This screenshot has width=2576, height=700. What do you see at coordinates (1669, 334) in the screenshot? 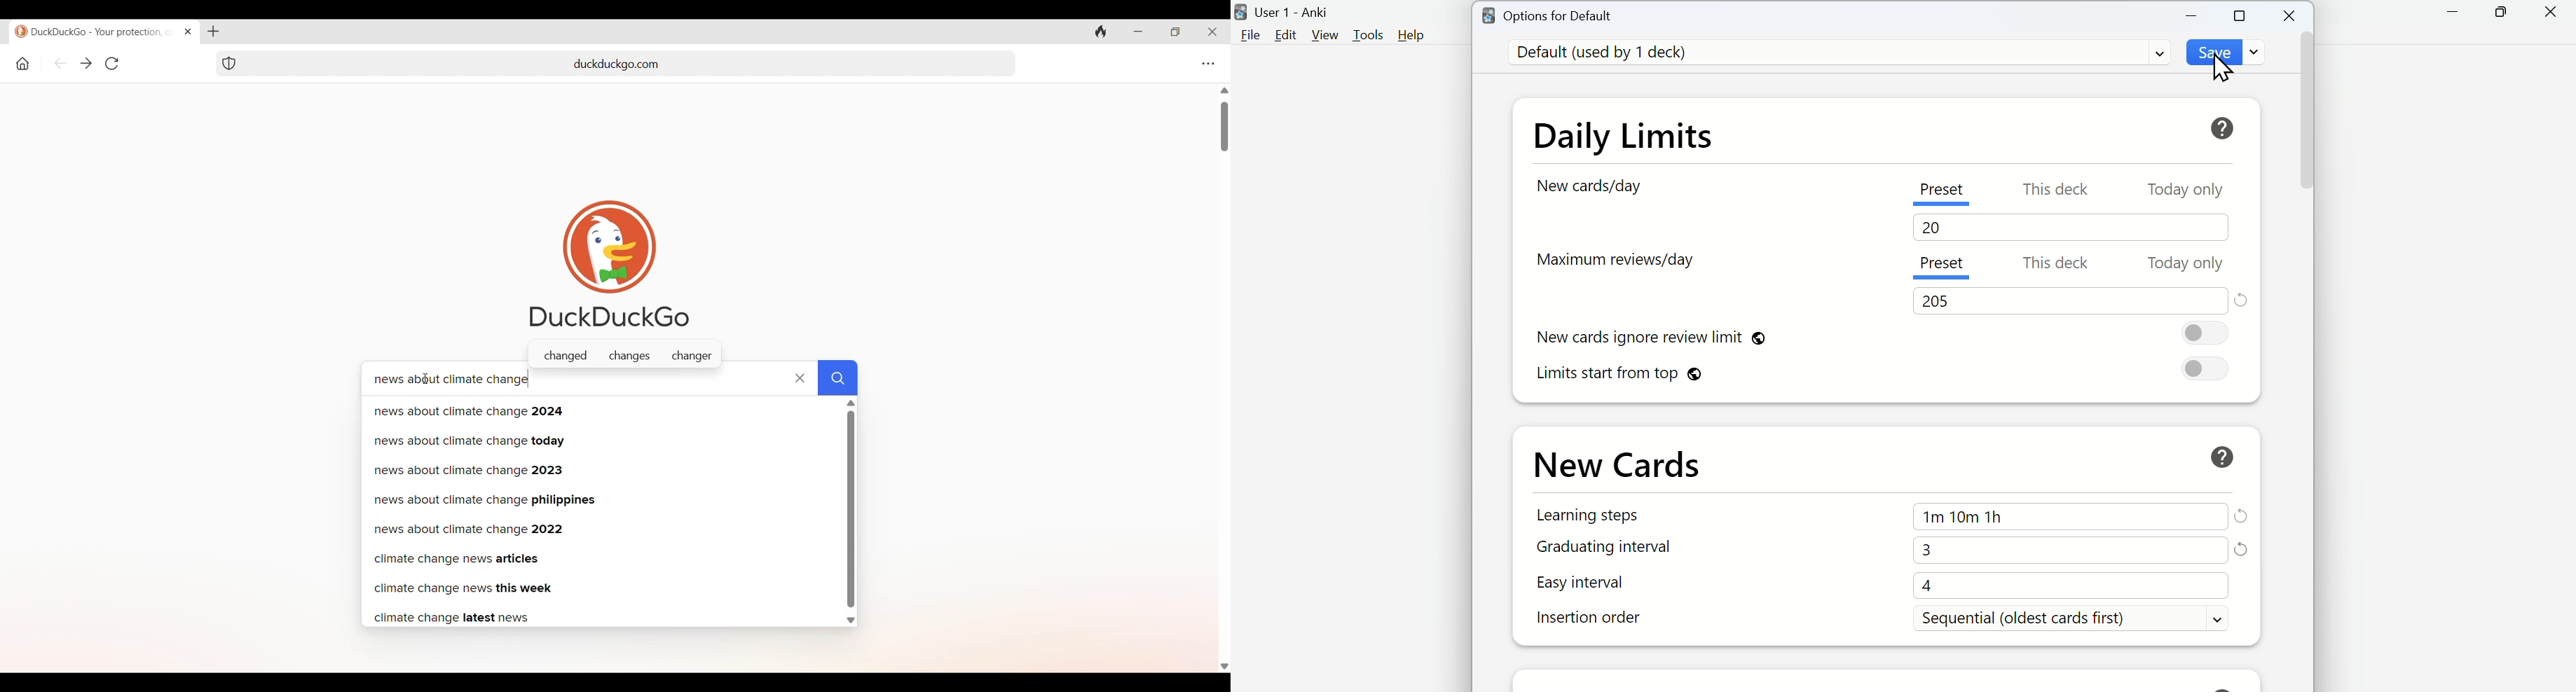
I see `New cards ignore review limit` at bounding box center [1669, 334].